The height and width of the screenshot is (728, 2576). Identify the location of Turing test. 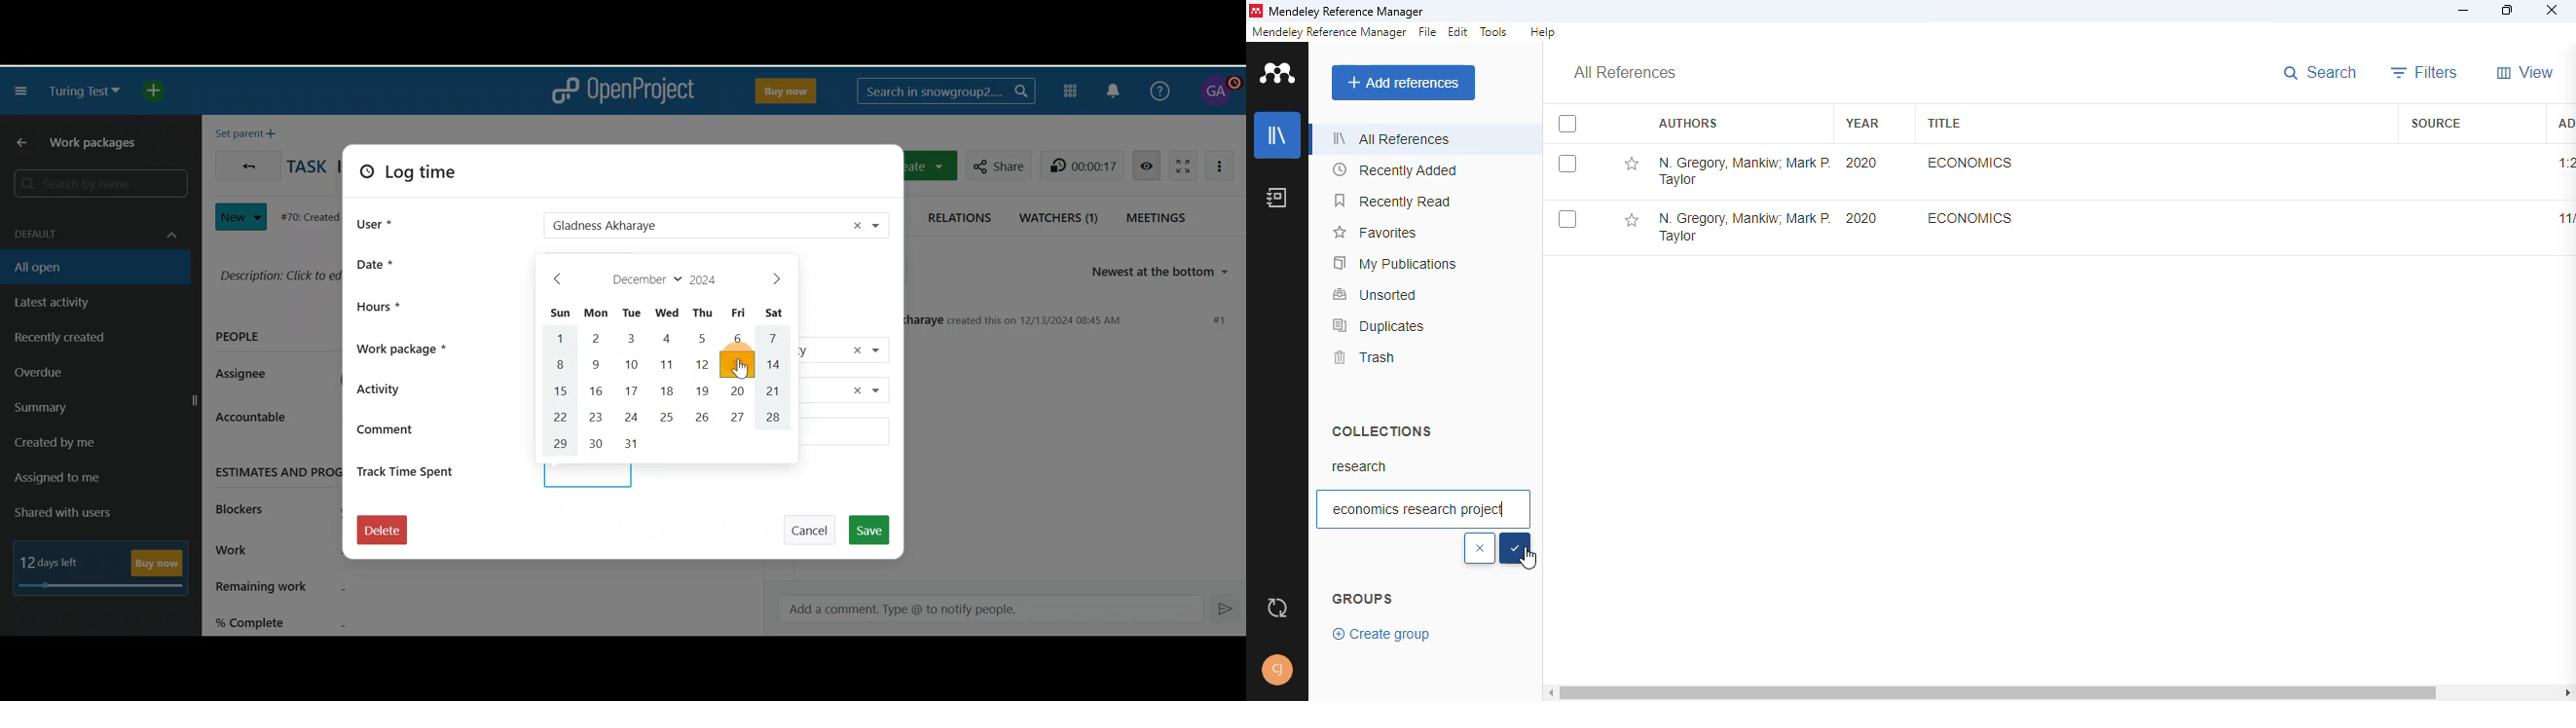
(84, 92).